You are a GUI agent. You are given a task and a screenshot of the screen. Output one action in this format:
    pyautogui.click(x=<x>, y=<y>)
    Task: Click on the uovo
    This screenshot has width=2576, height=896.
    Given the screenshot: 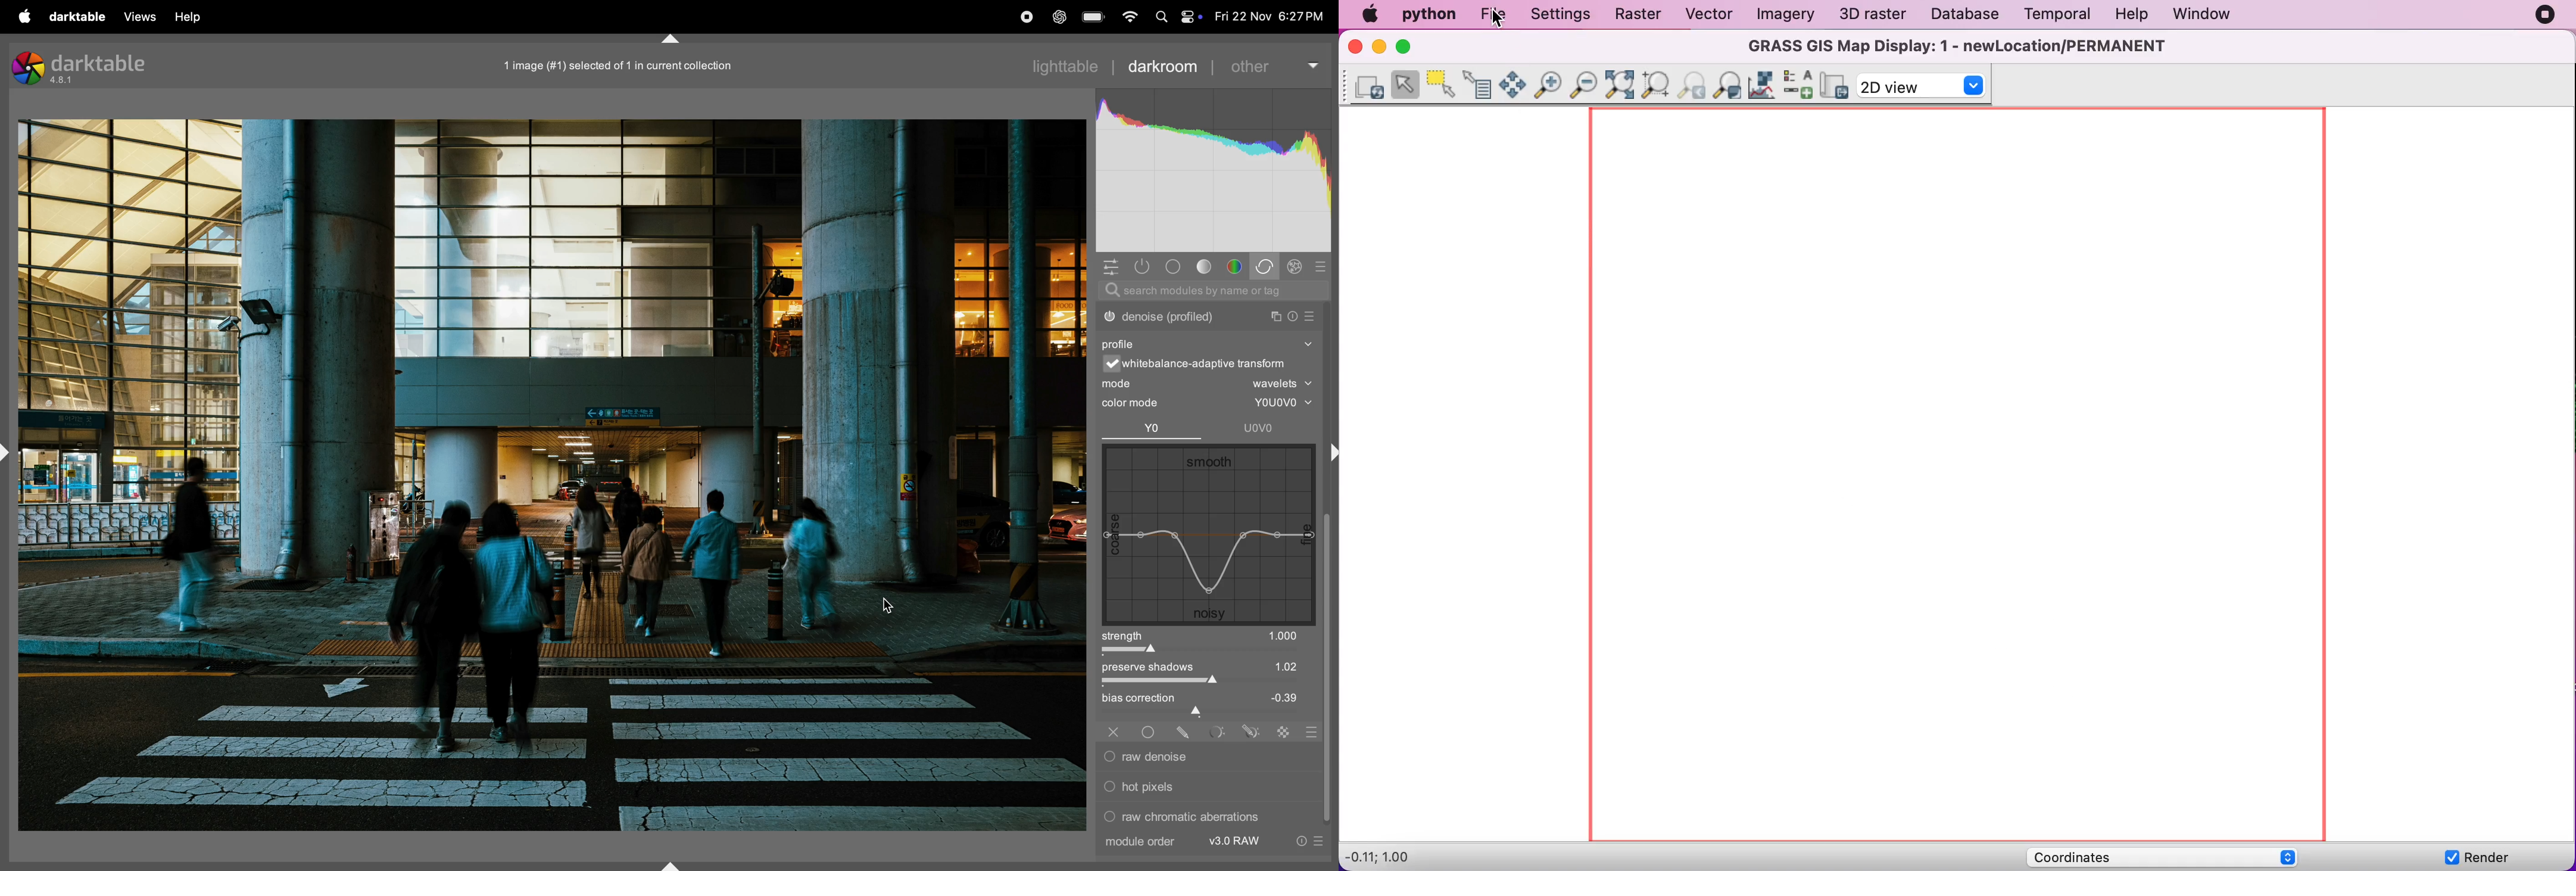 What is the action you would take?
    pyautogui.click(x=1251, y=429)
    